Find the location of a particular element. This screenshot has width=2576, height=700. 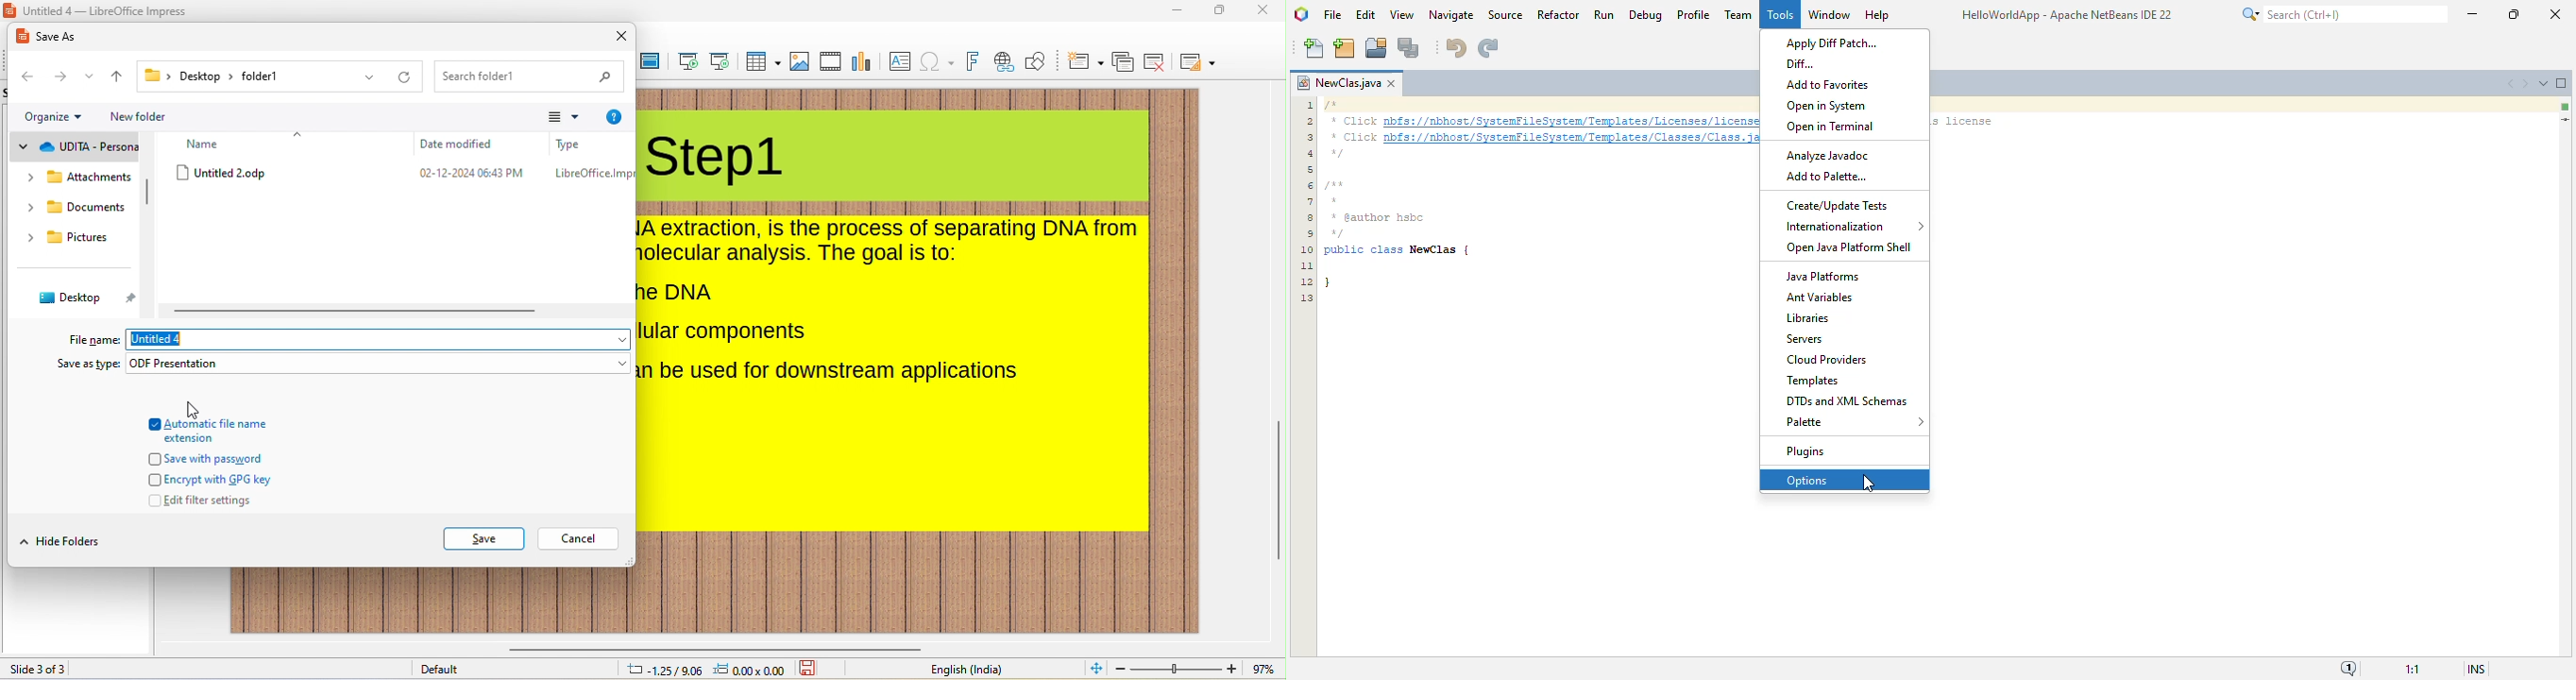

pin is located at coordinates (134, 303).